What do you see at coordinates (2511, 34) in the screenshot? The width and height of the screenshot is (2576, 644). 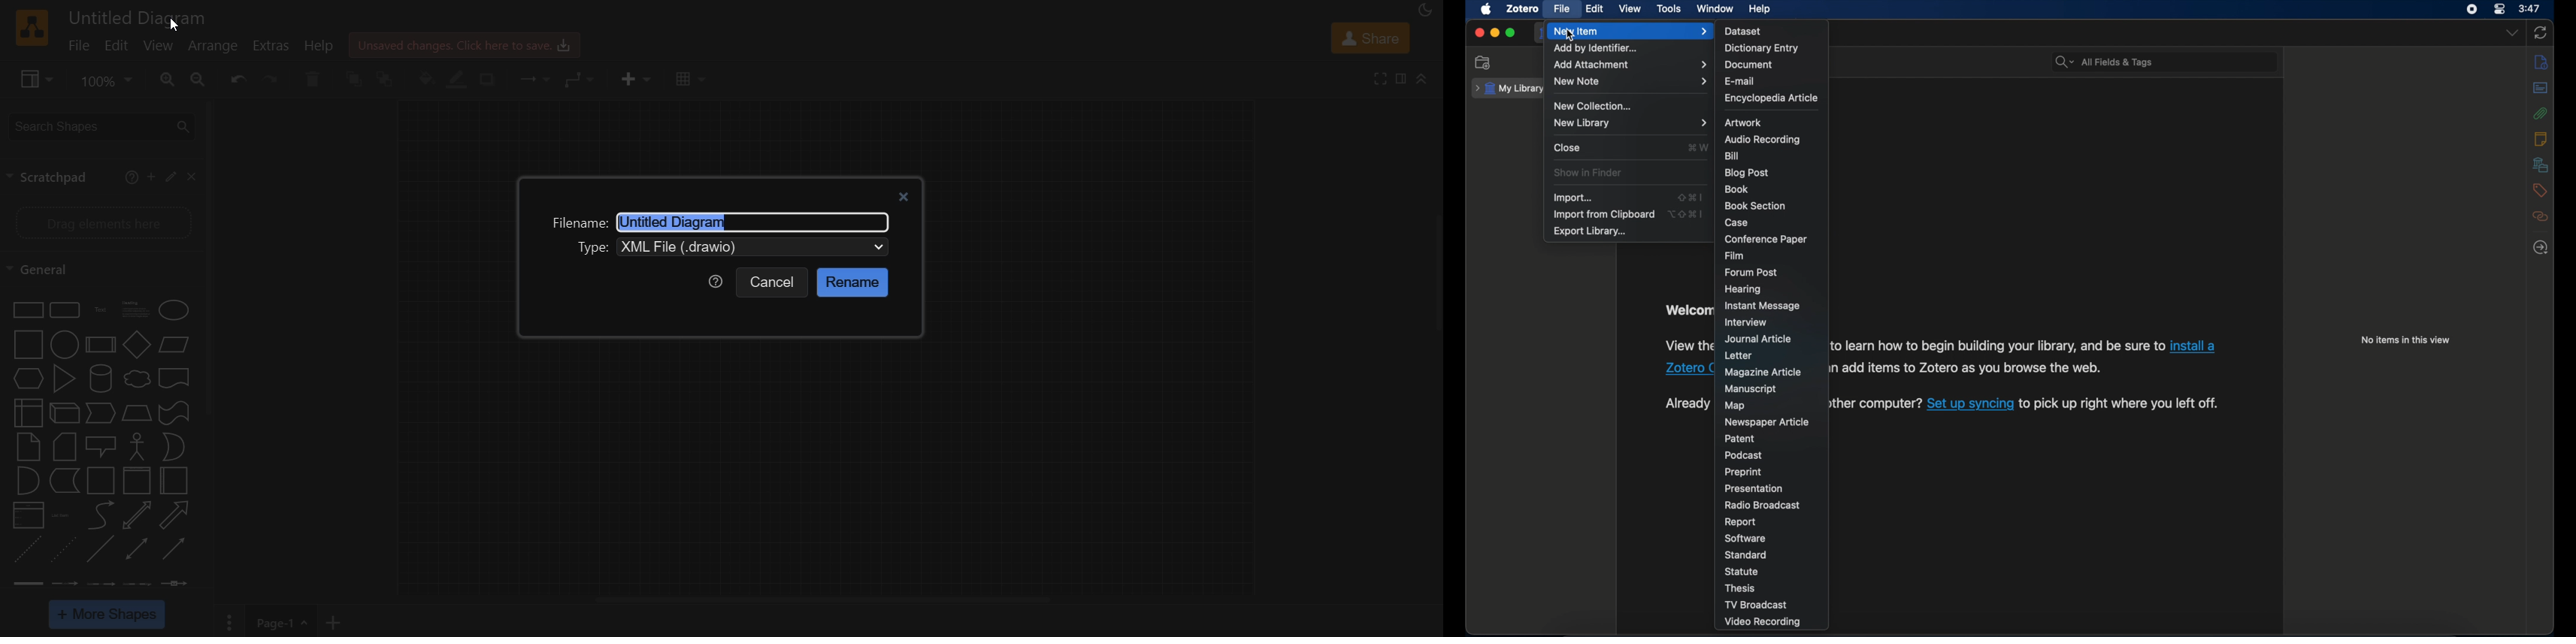 I see `dropdown` at bounding box center [2511, 34].